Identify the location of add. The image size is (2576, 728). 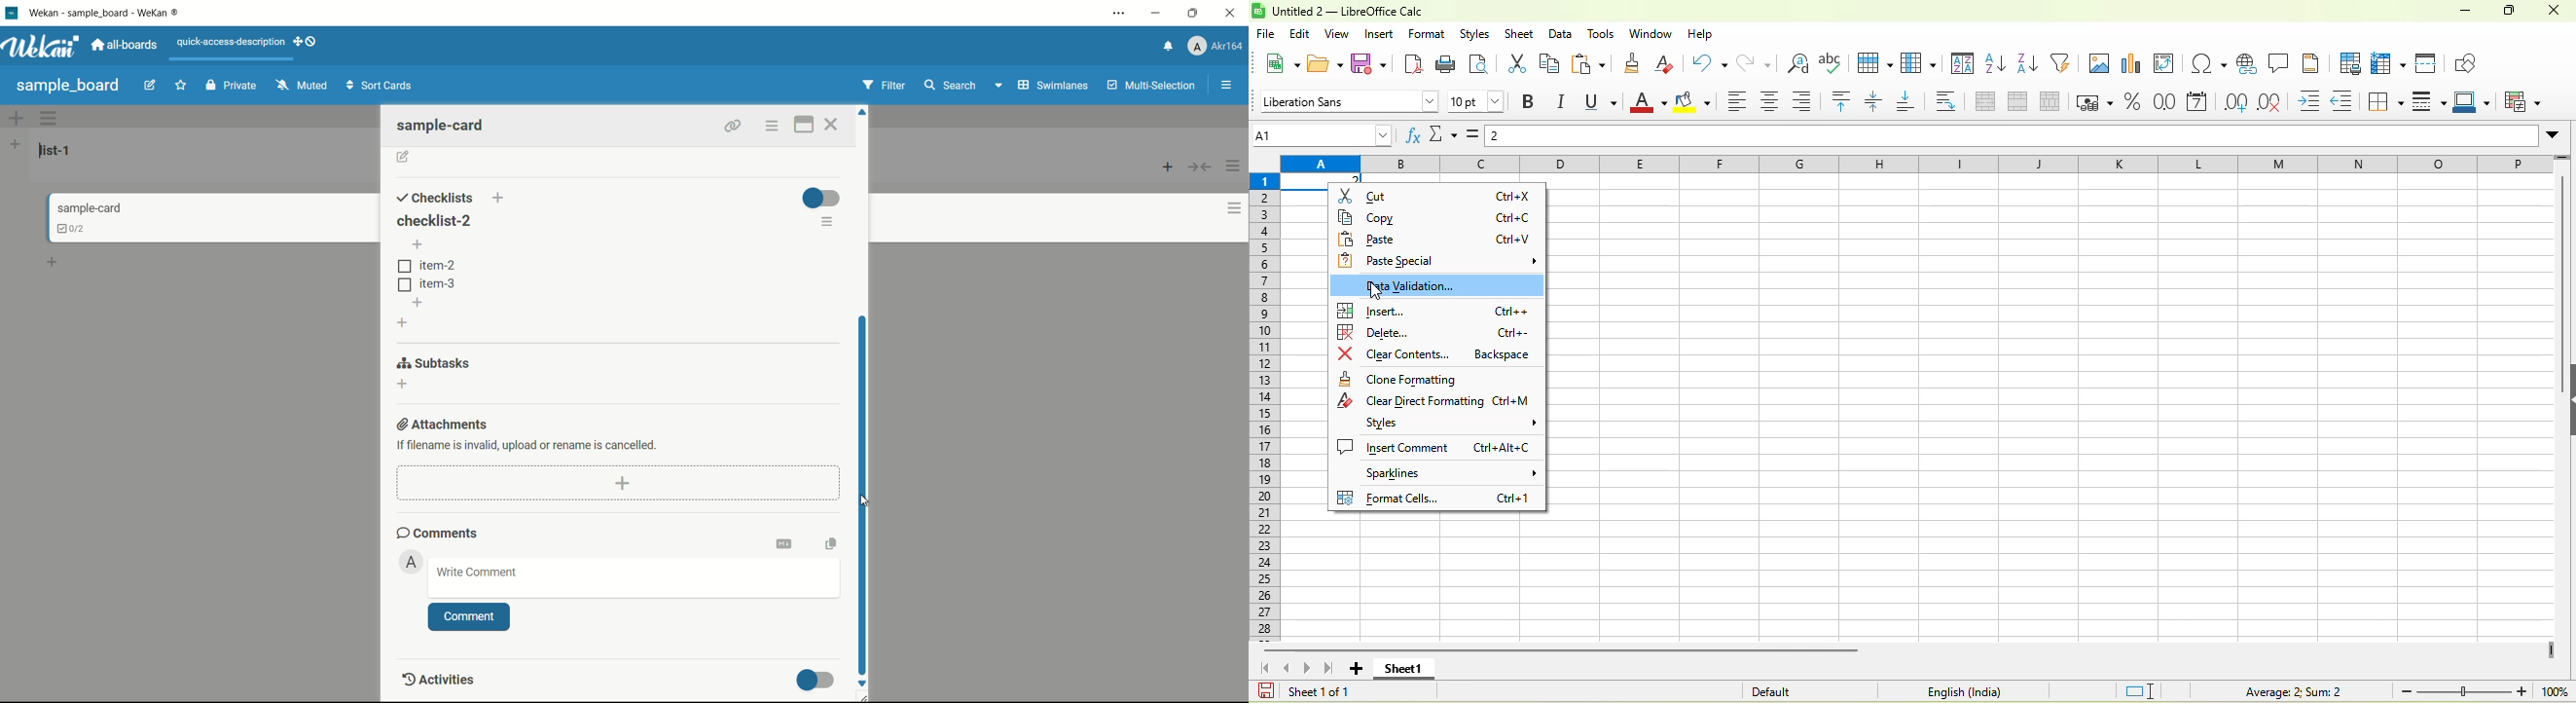
(54, 260).